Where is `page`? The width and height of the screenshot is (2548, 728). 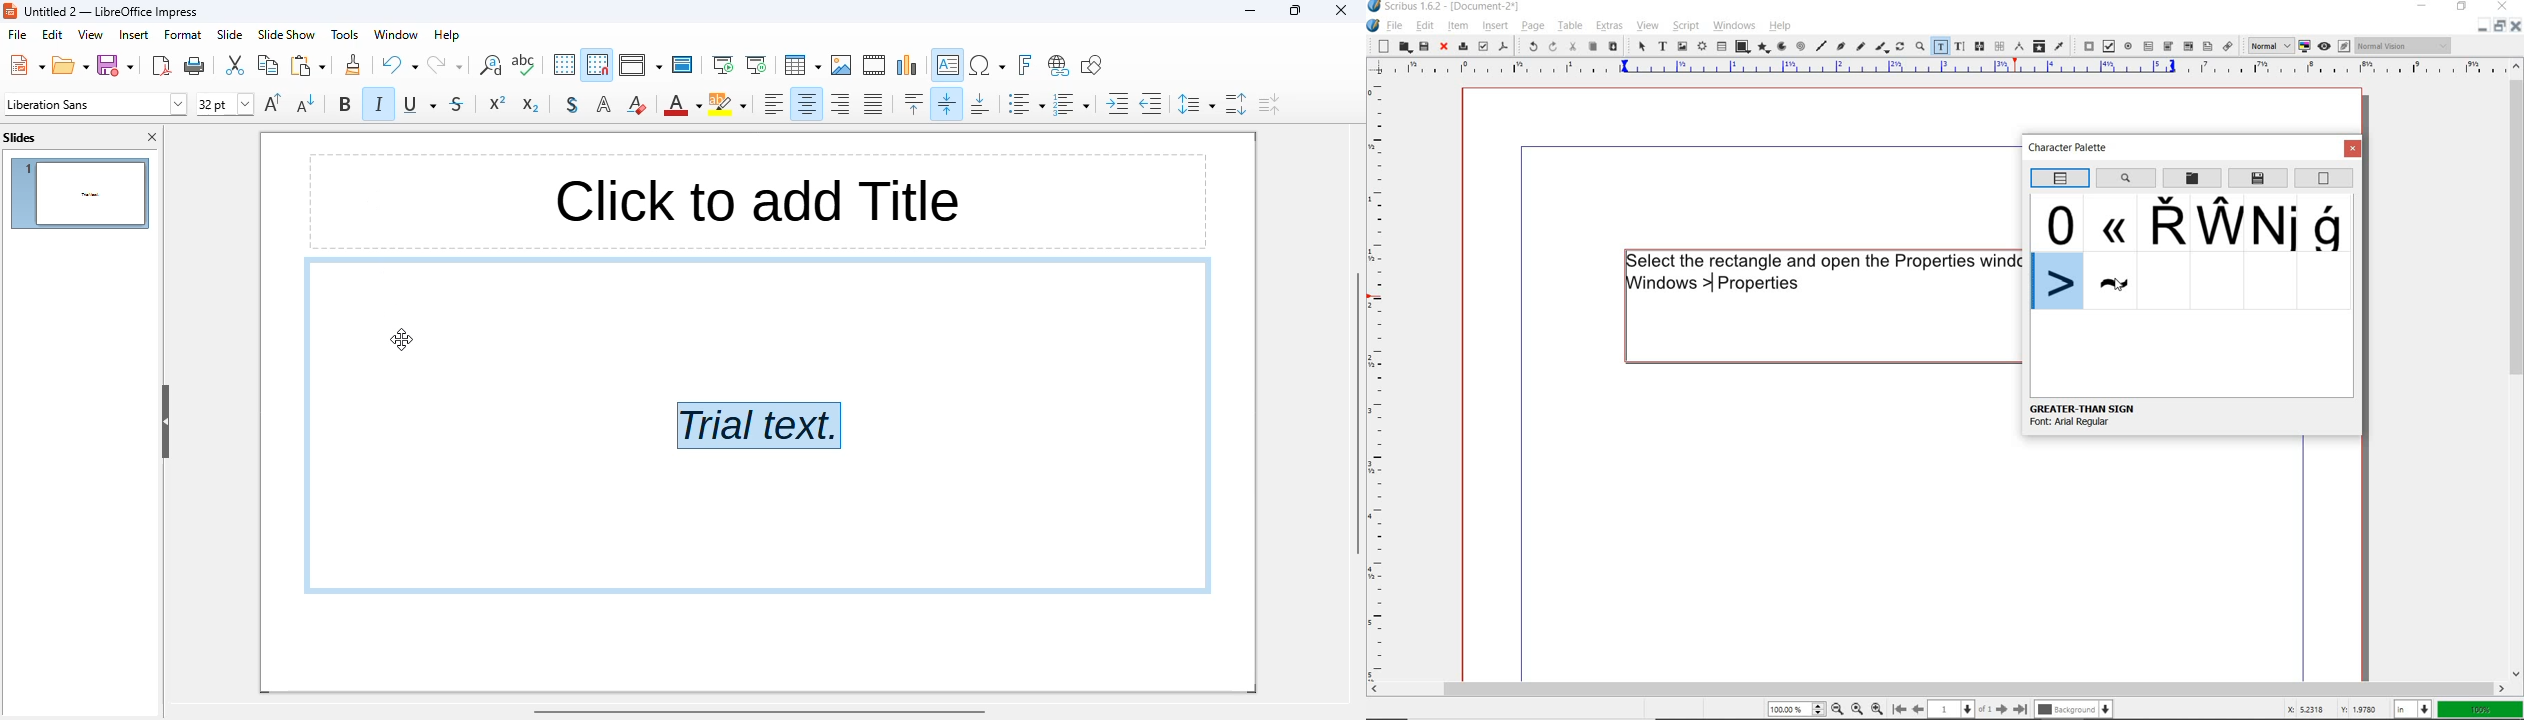
page is located at coordinates (1532, 26).